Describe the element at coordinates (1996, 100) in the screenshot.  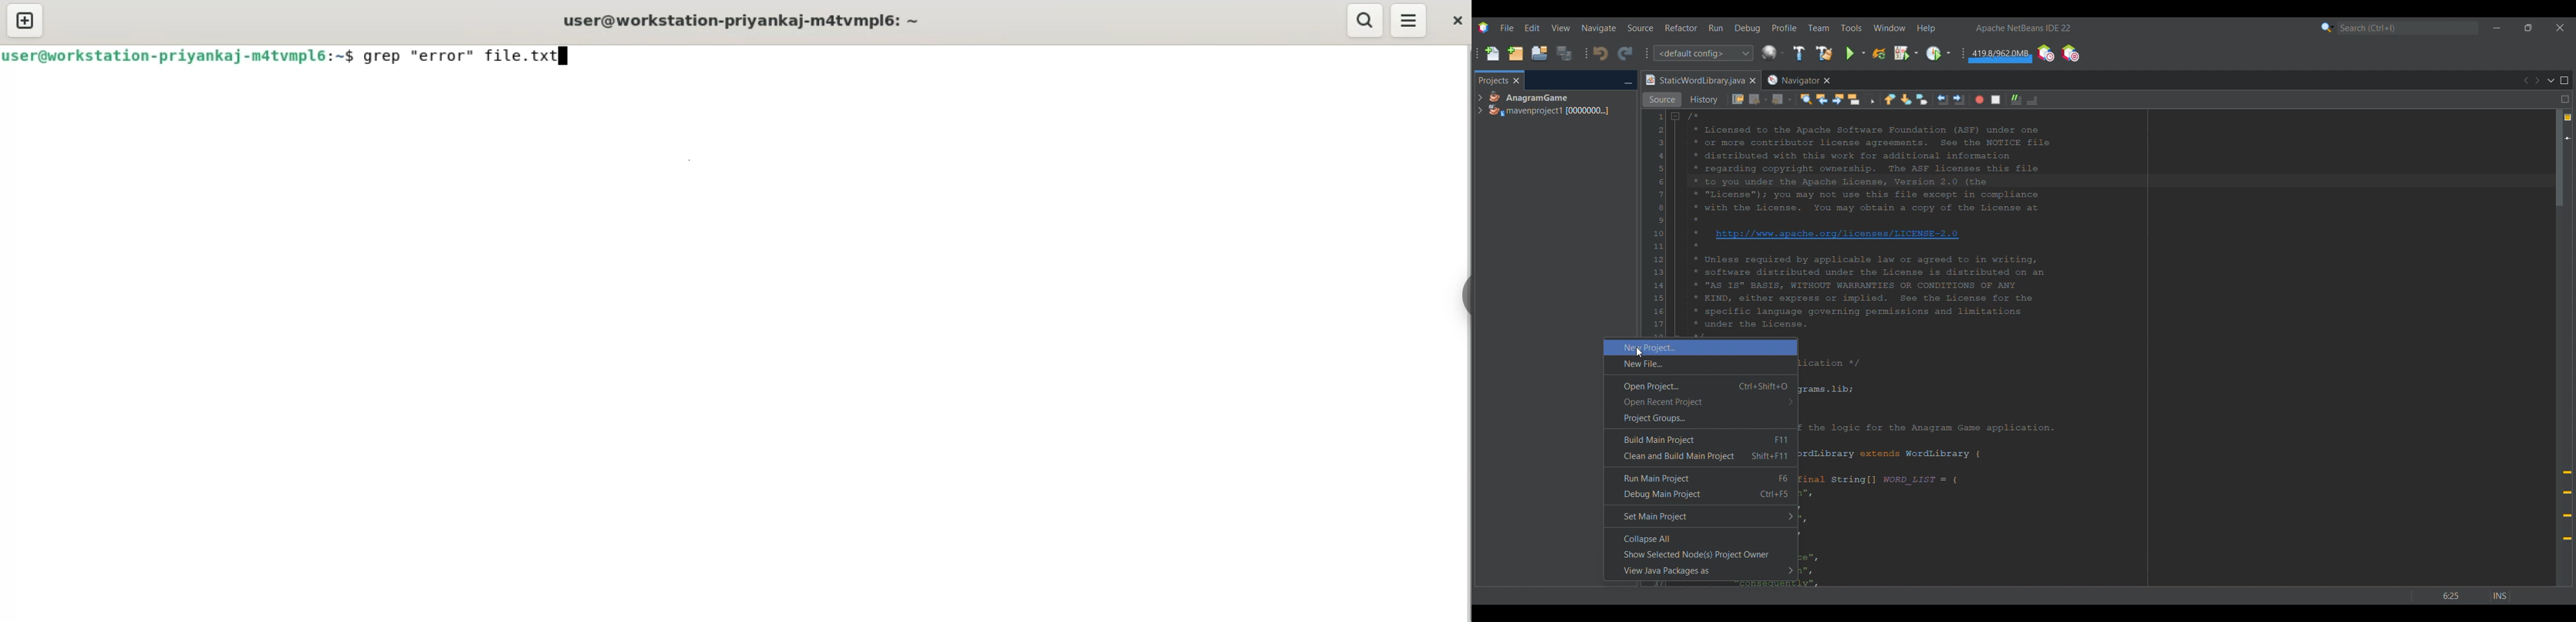
I see `Stop macro recording` at that location.